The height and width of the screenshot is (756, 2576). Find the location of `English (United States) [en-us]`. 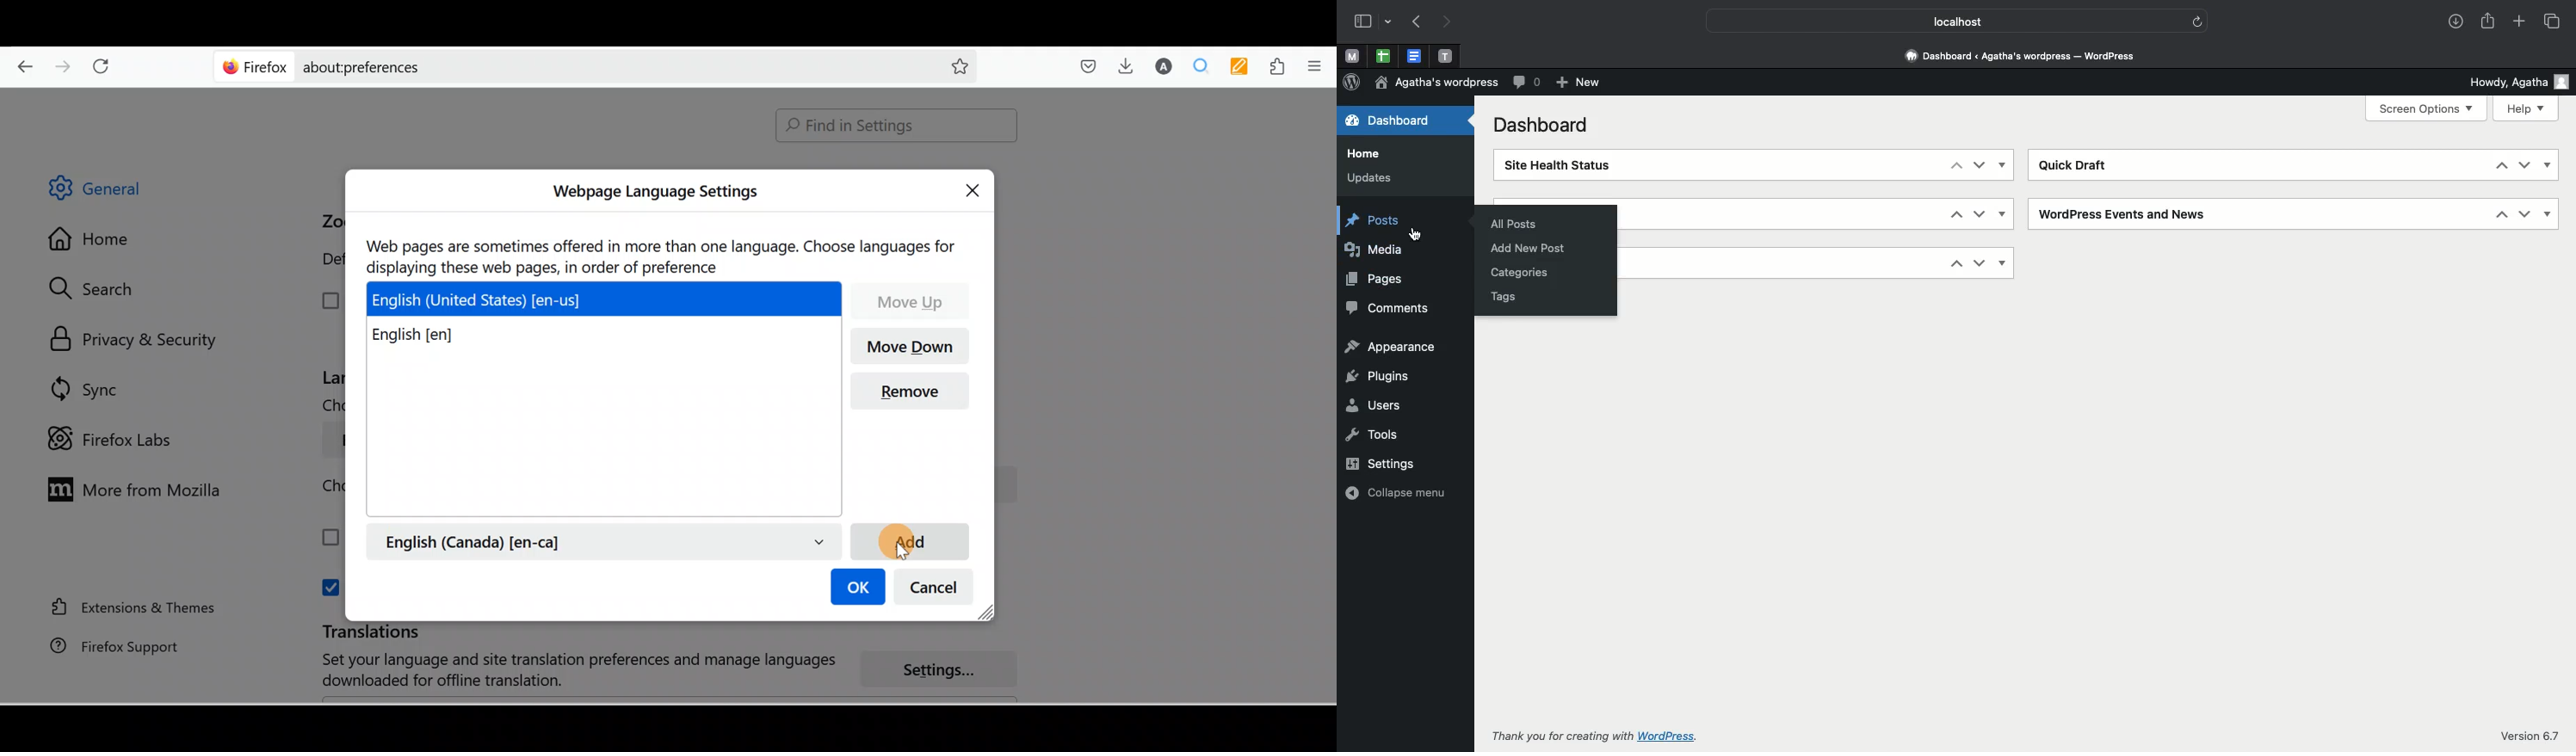

English (United States) [en-us] is located at coordinates (607, 297).